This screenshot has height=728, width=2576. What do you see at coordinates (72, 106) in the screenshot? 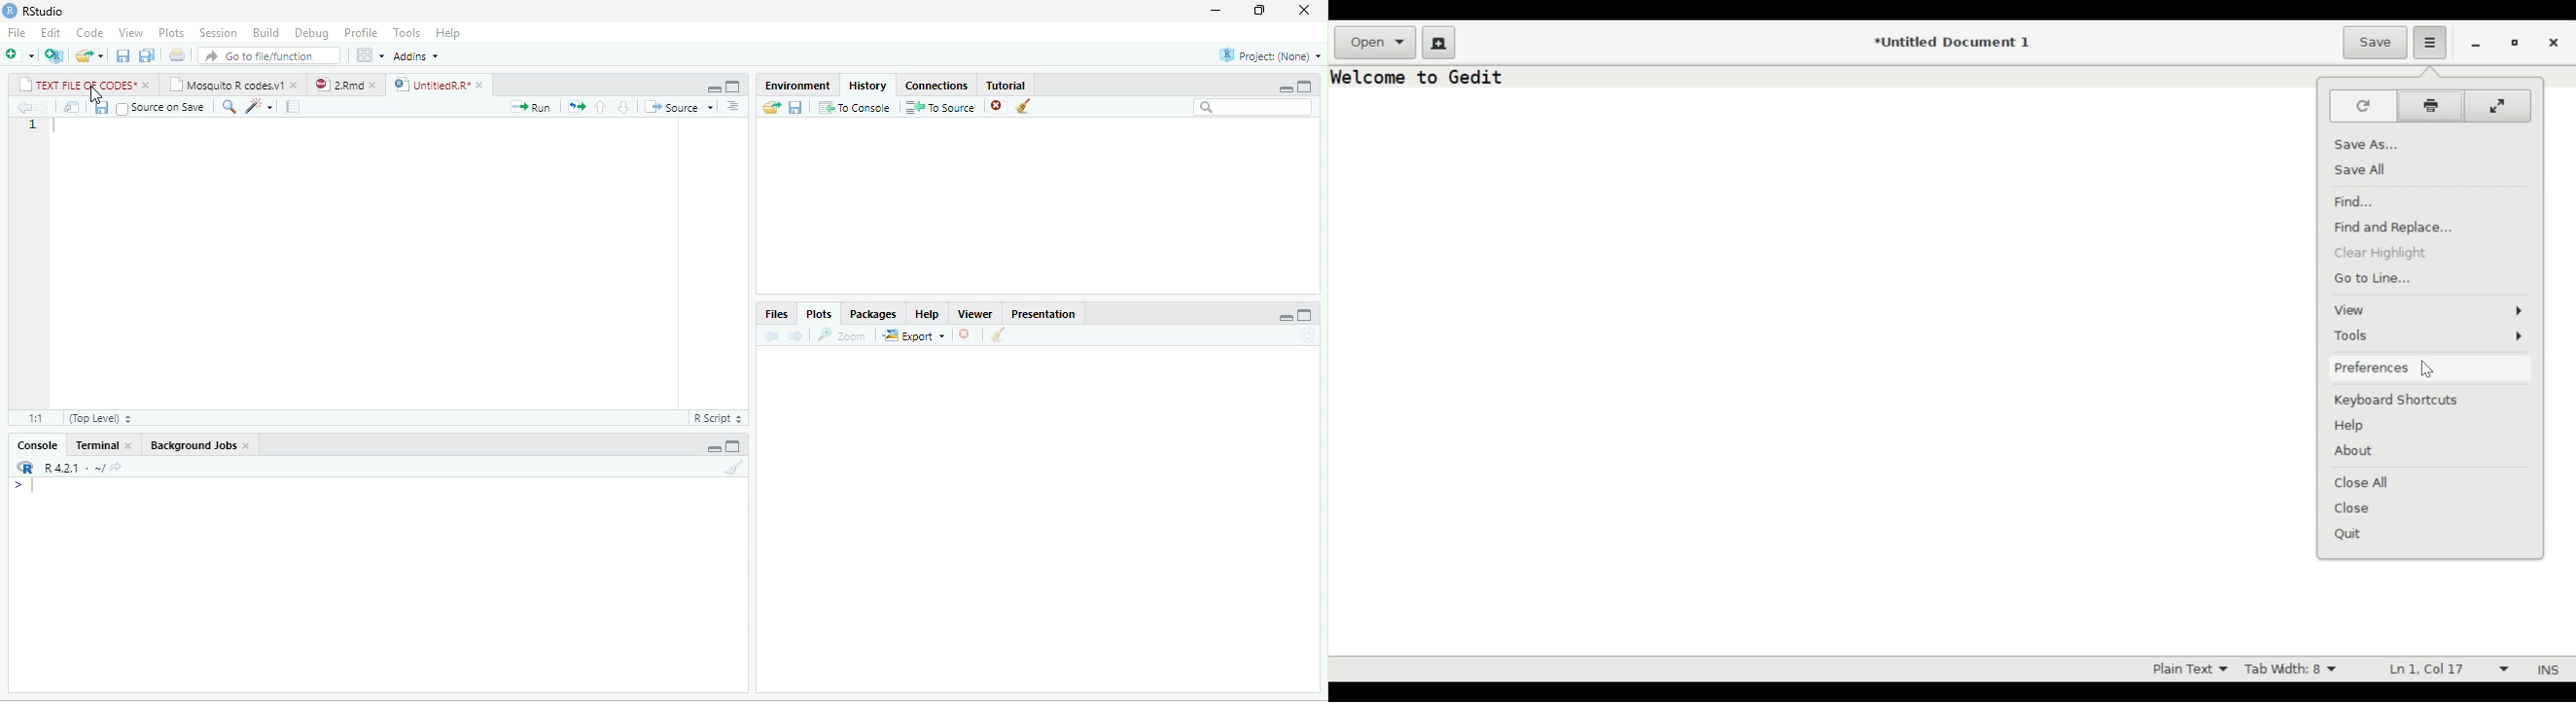
I see `open in new window` at bounding box center [72, 106].